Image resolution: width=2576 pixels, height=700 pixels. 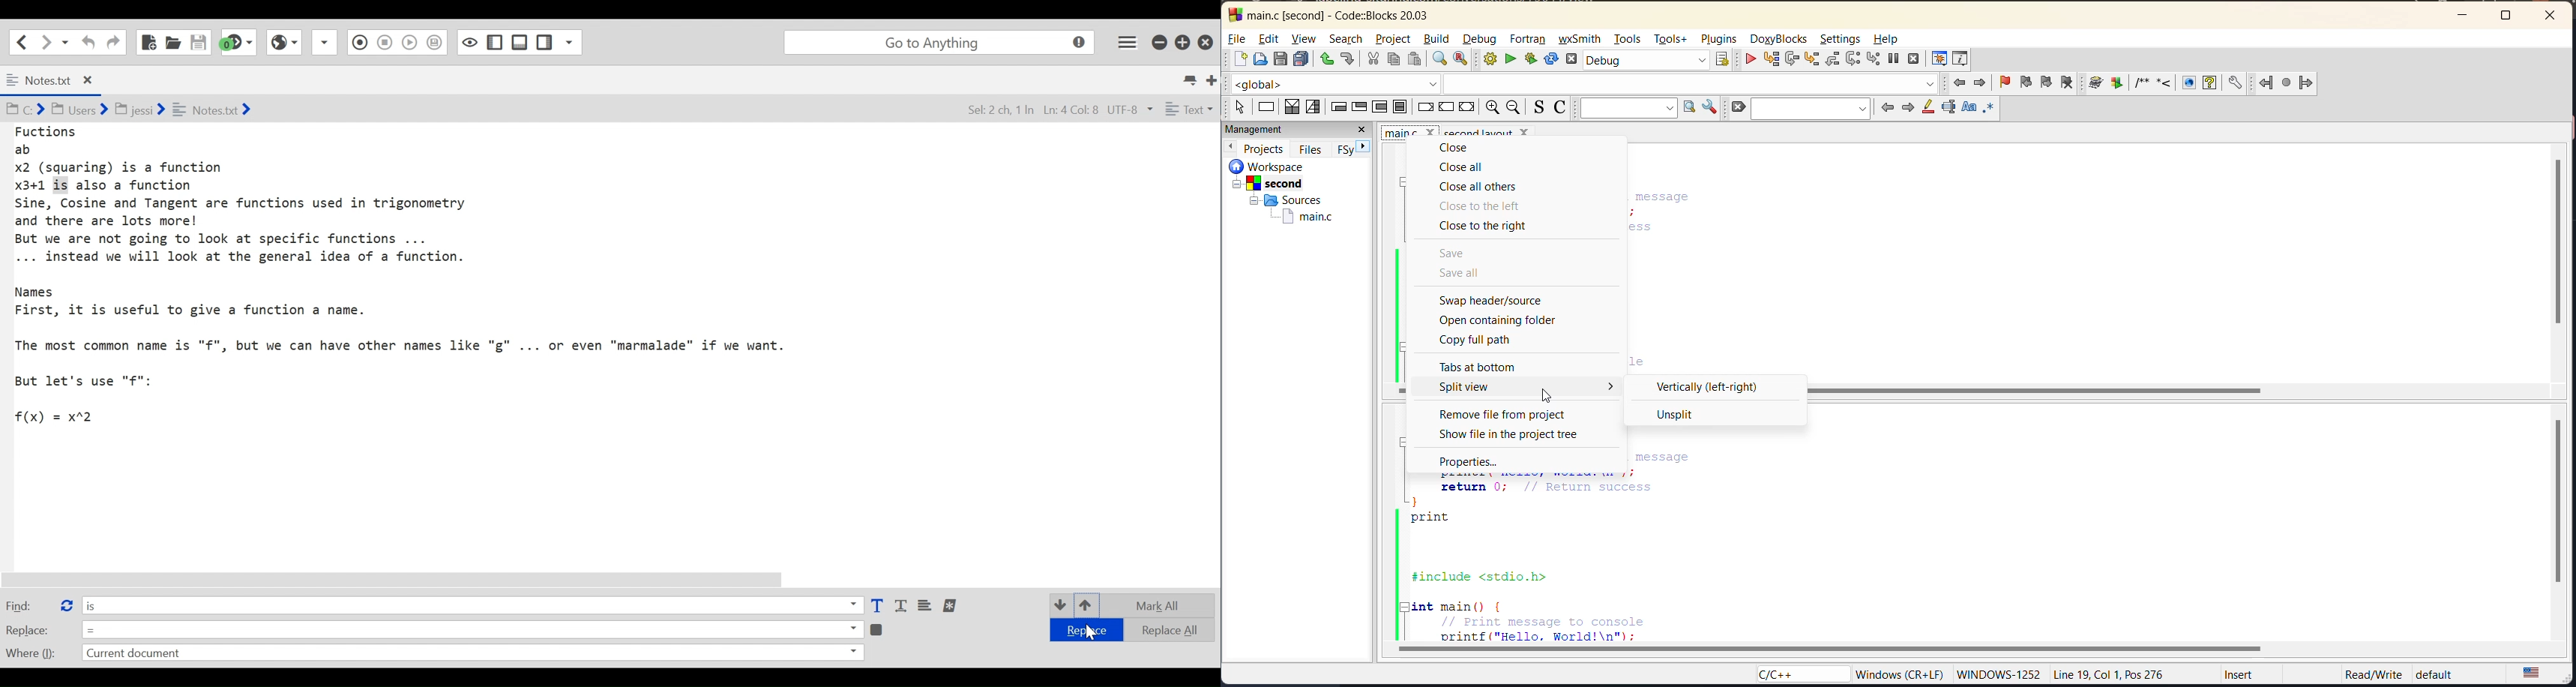 I want to click on previous bookmark, so click(x=2026, y=82).